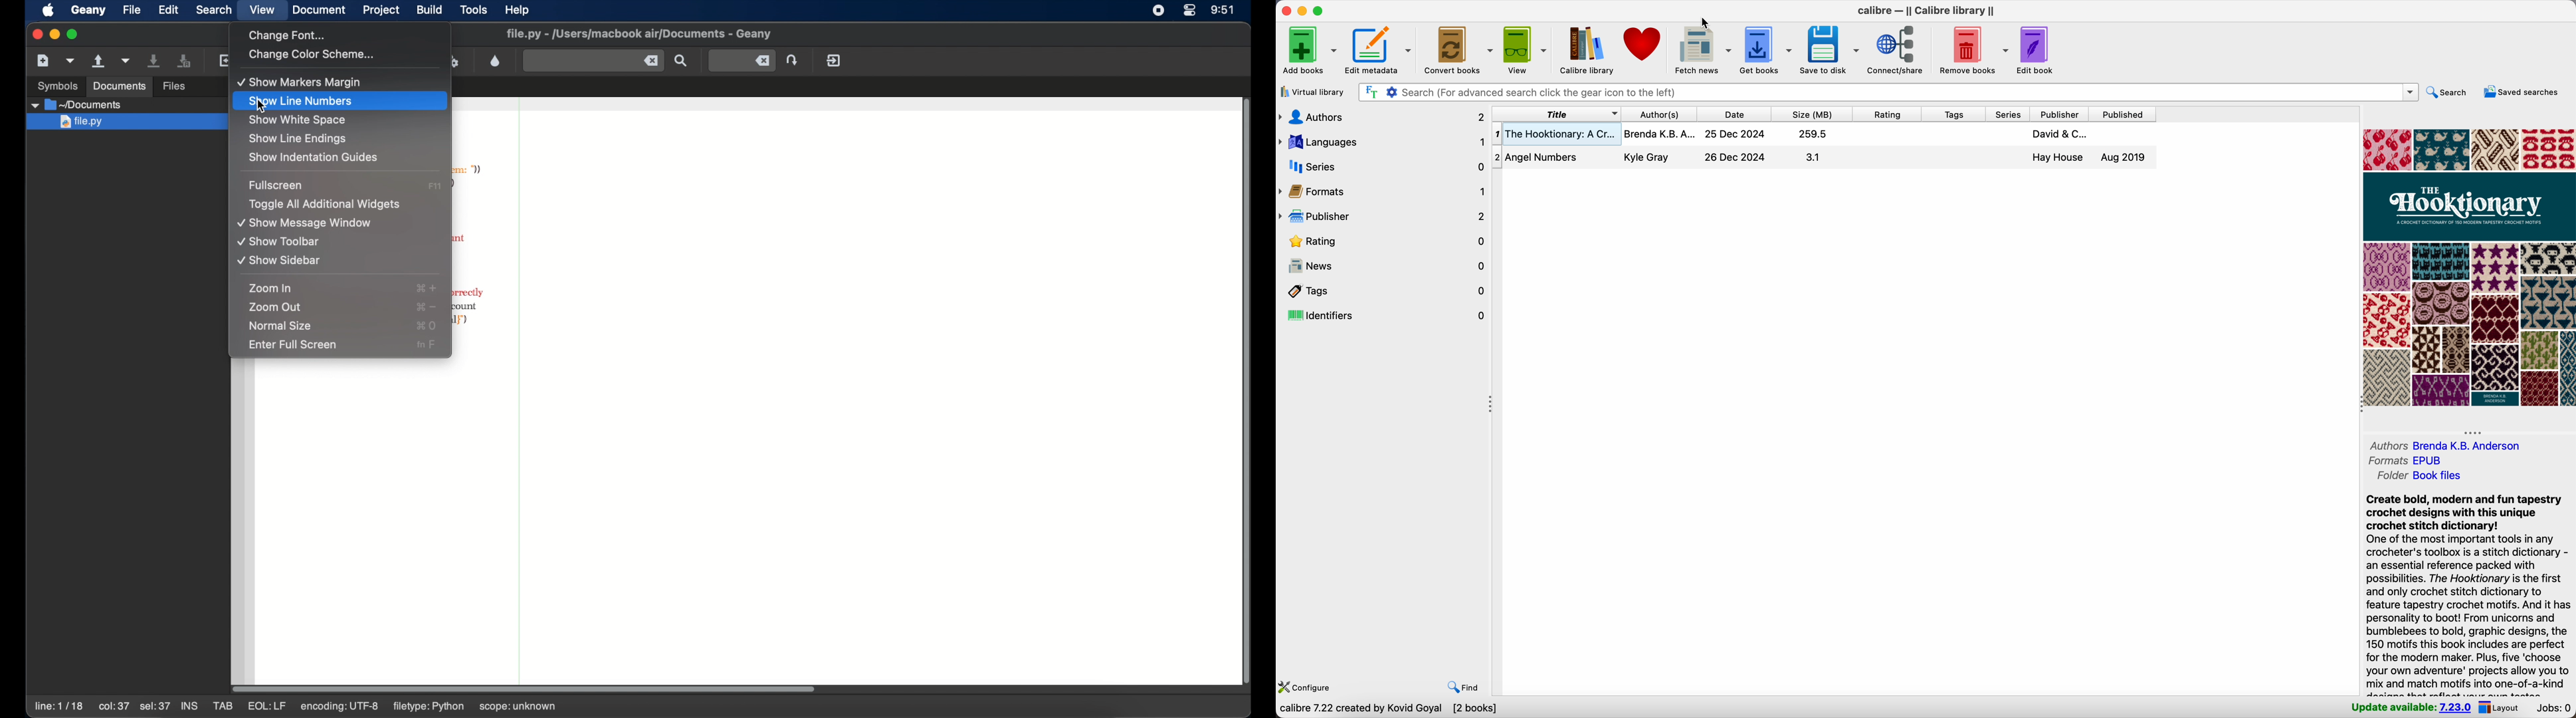  What do you see at coordinates (1828, 49) in the screenshot?
I see `save to disk` at bounding box center [1828, 49].